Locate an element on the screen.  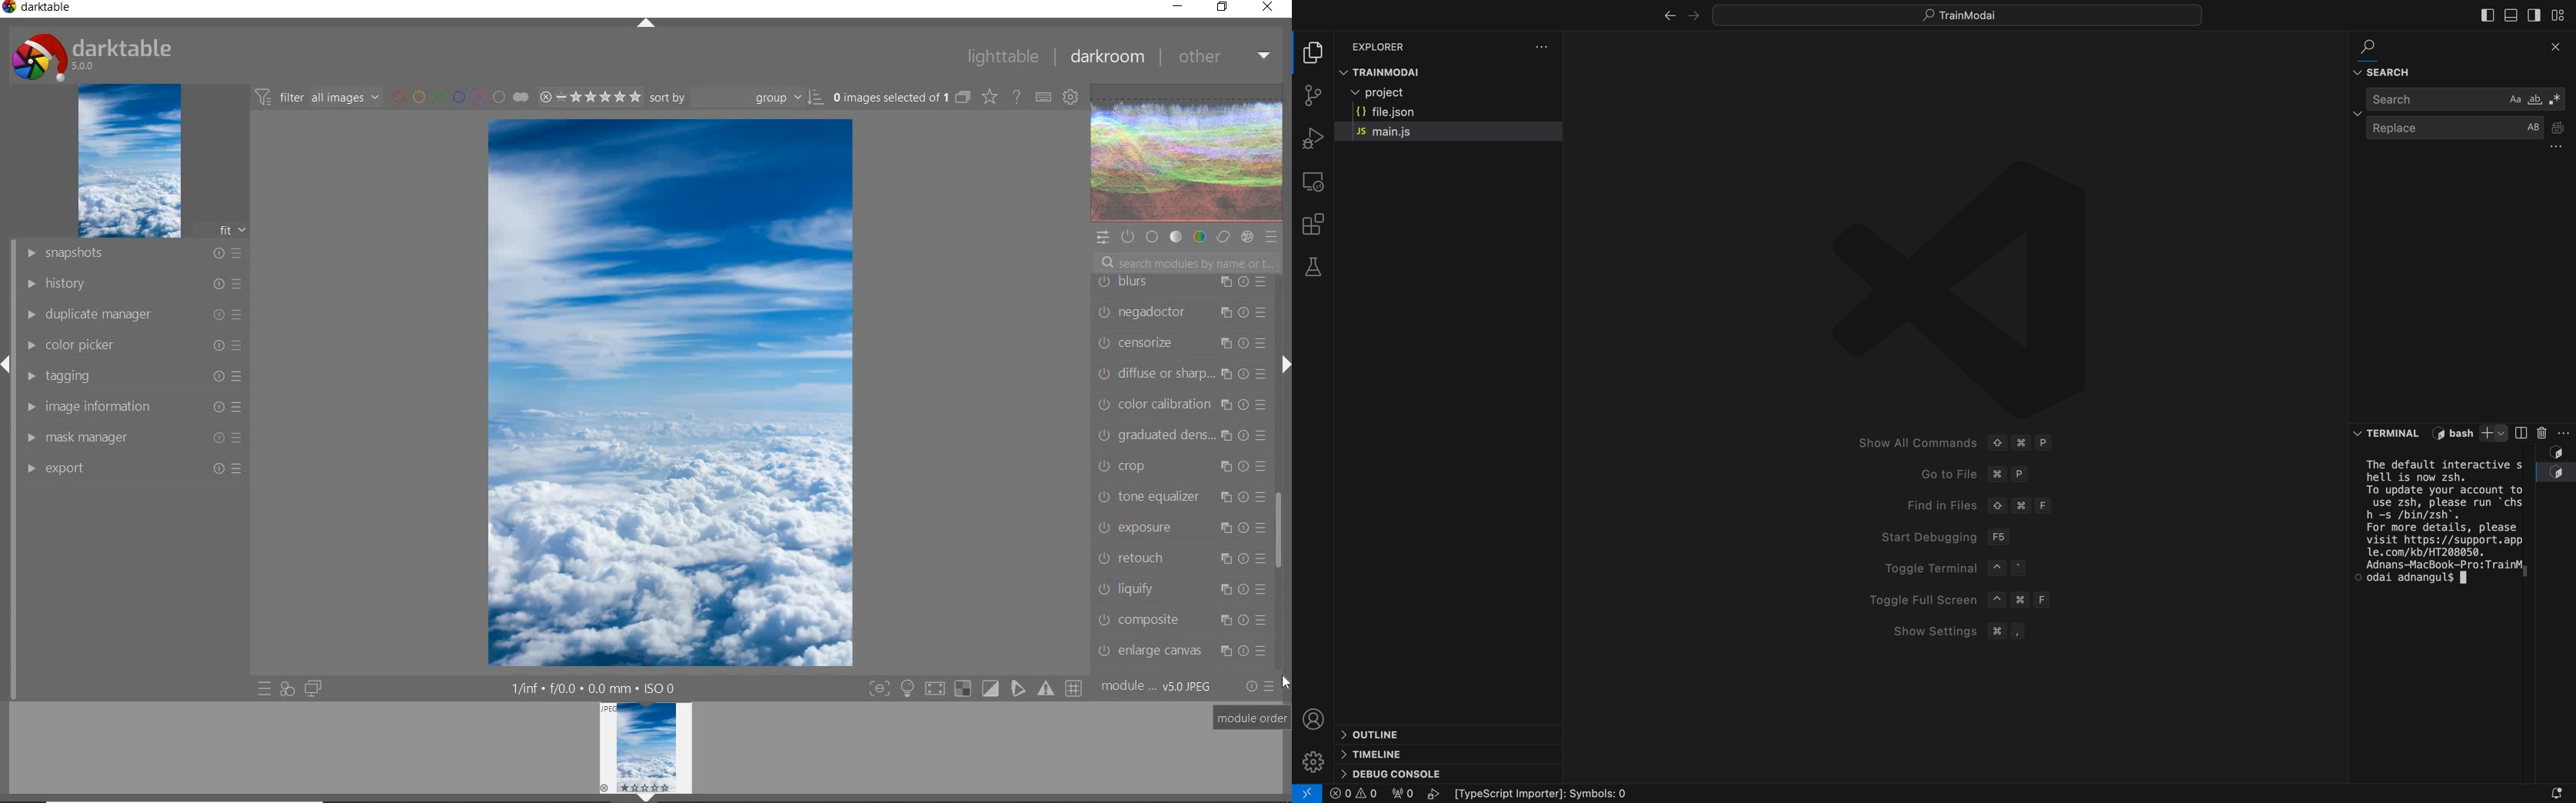
find and replace is located at coordinates (2387, 58).